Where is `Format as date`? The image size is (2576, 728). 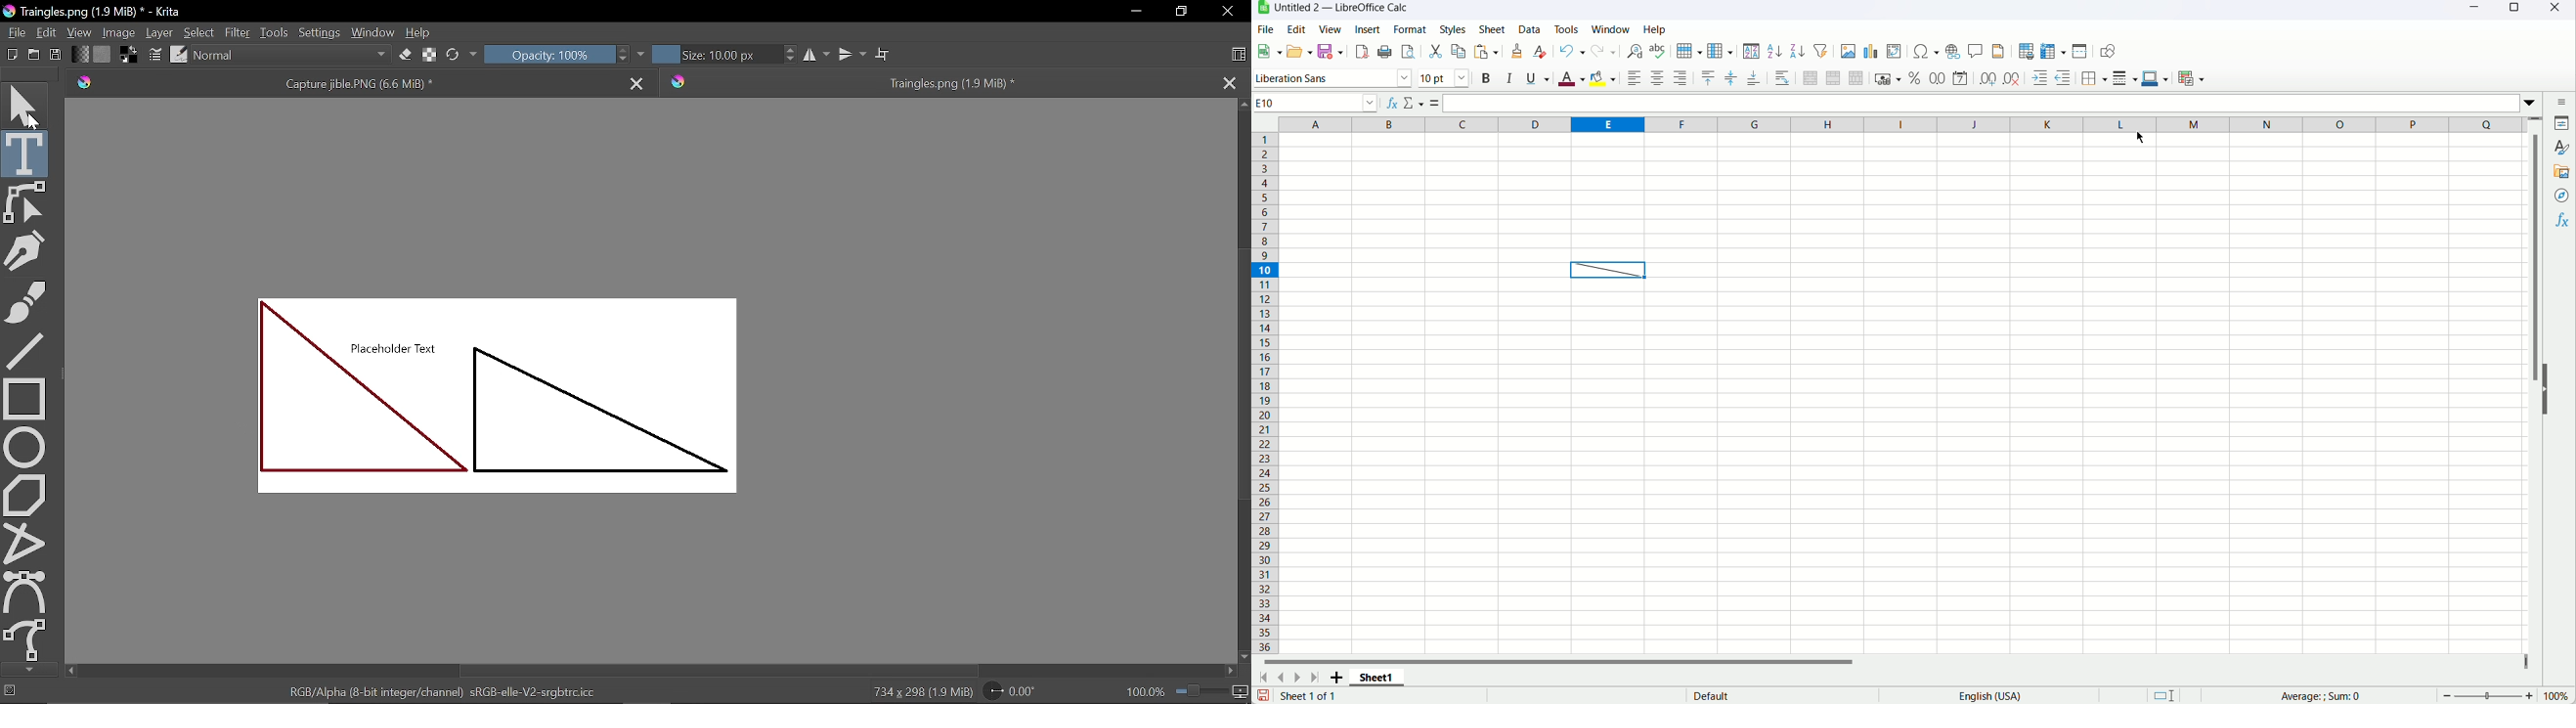
Format as date is located at coordinates (1960, 77).